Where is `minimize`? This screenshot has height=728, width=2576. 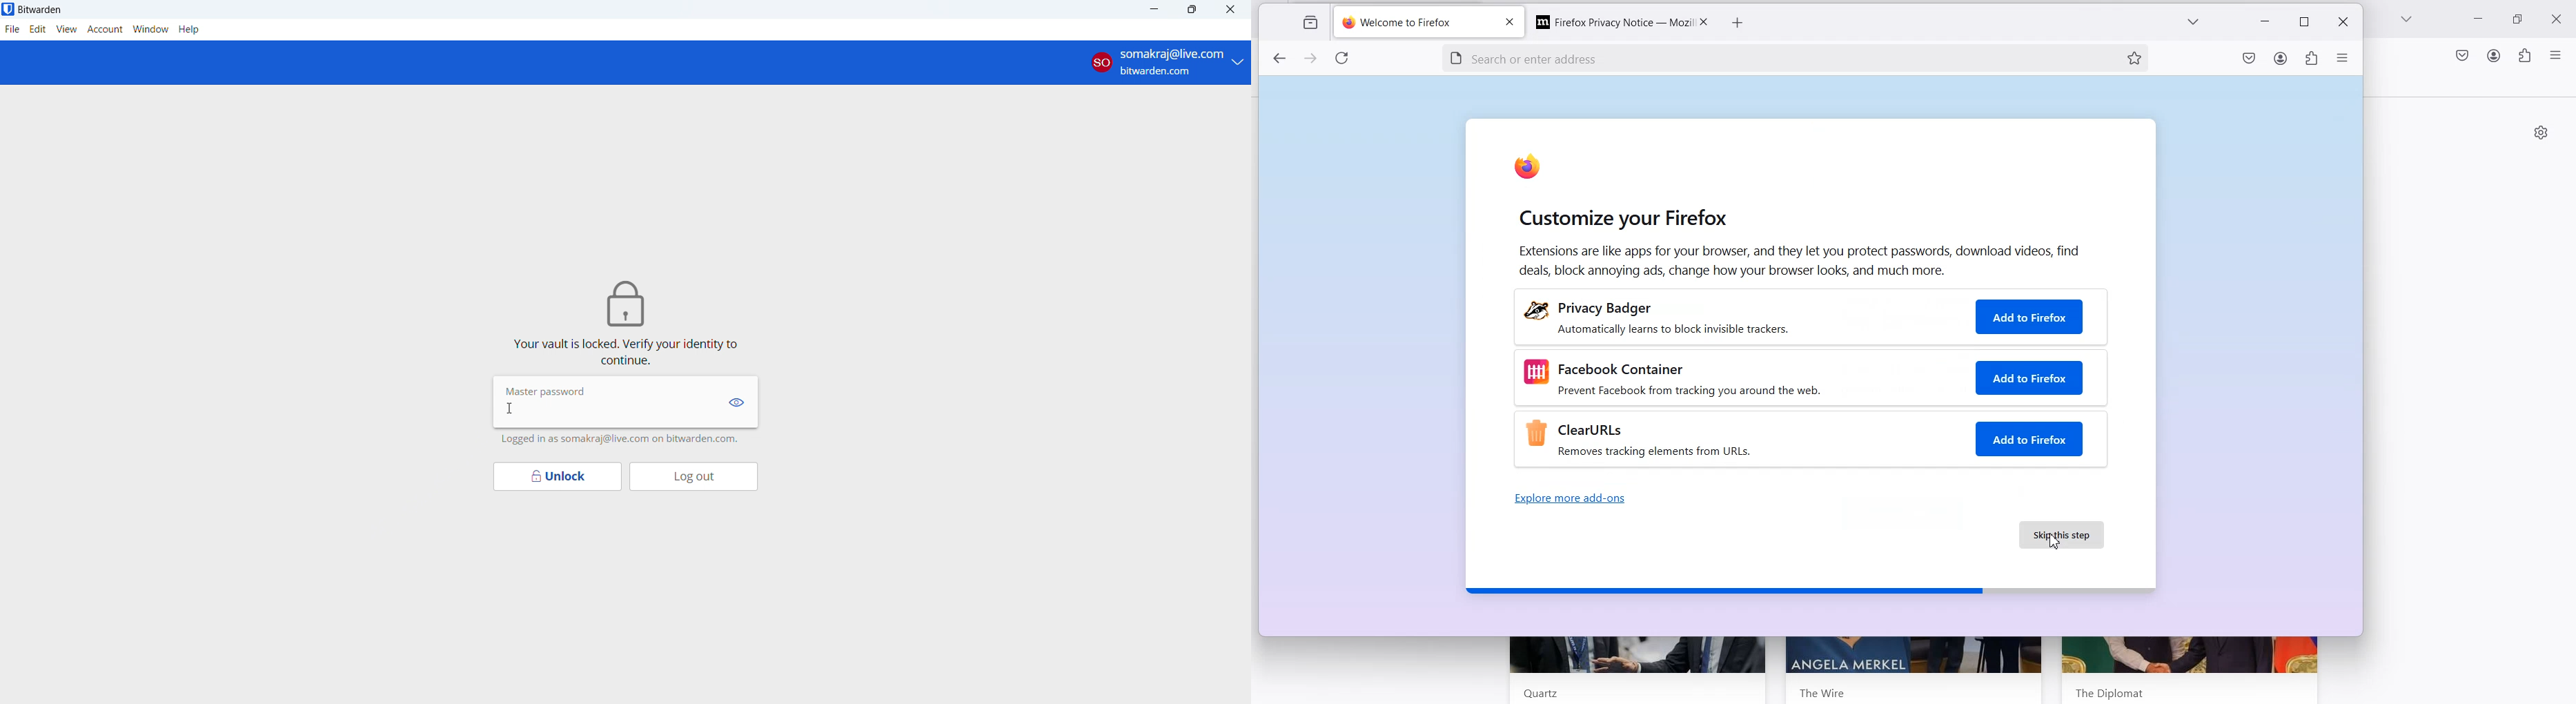 minimize is located at coordinates (1154, 10).